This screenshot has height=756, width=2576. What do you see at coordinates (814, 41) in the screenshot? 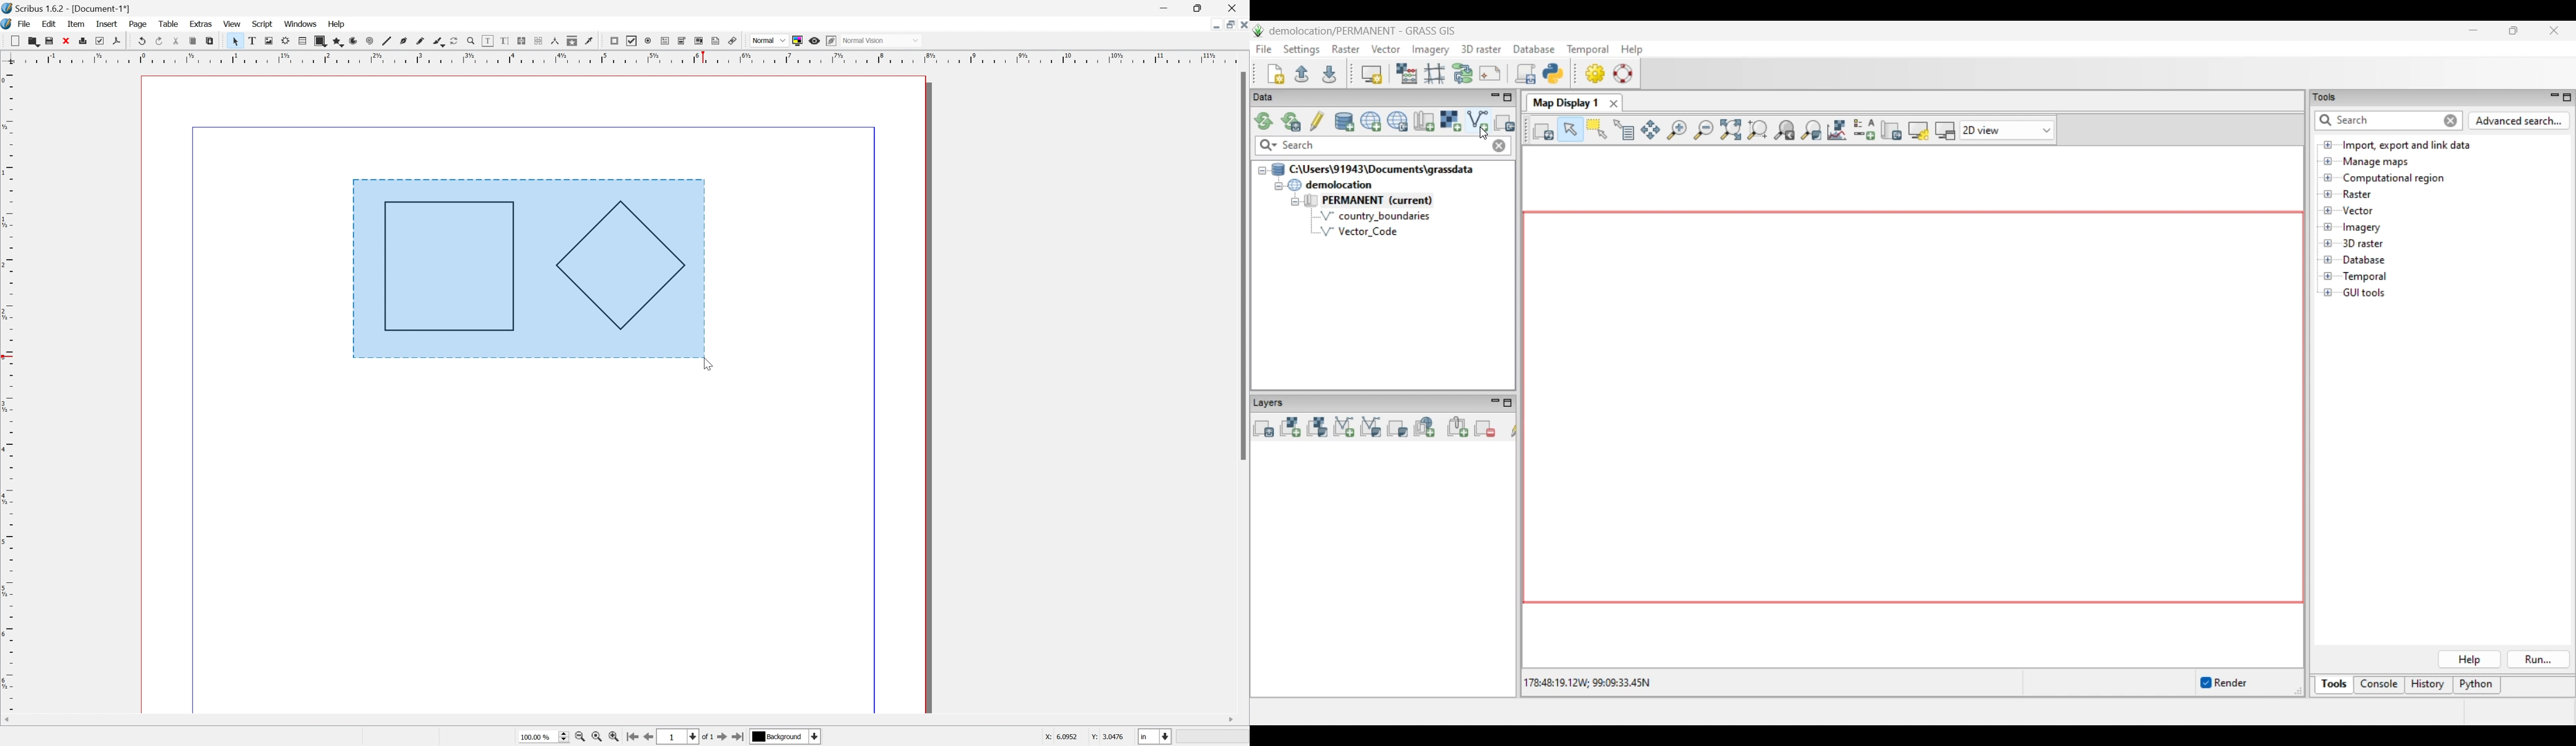
I see `Preview mode` at bounding box center [814, 41].